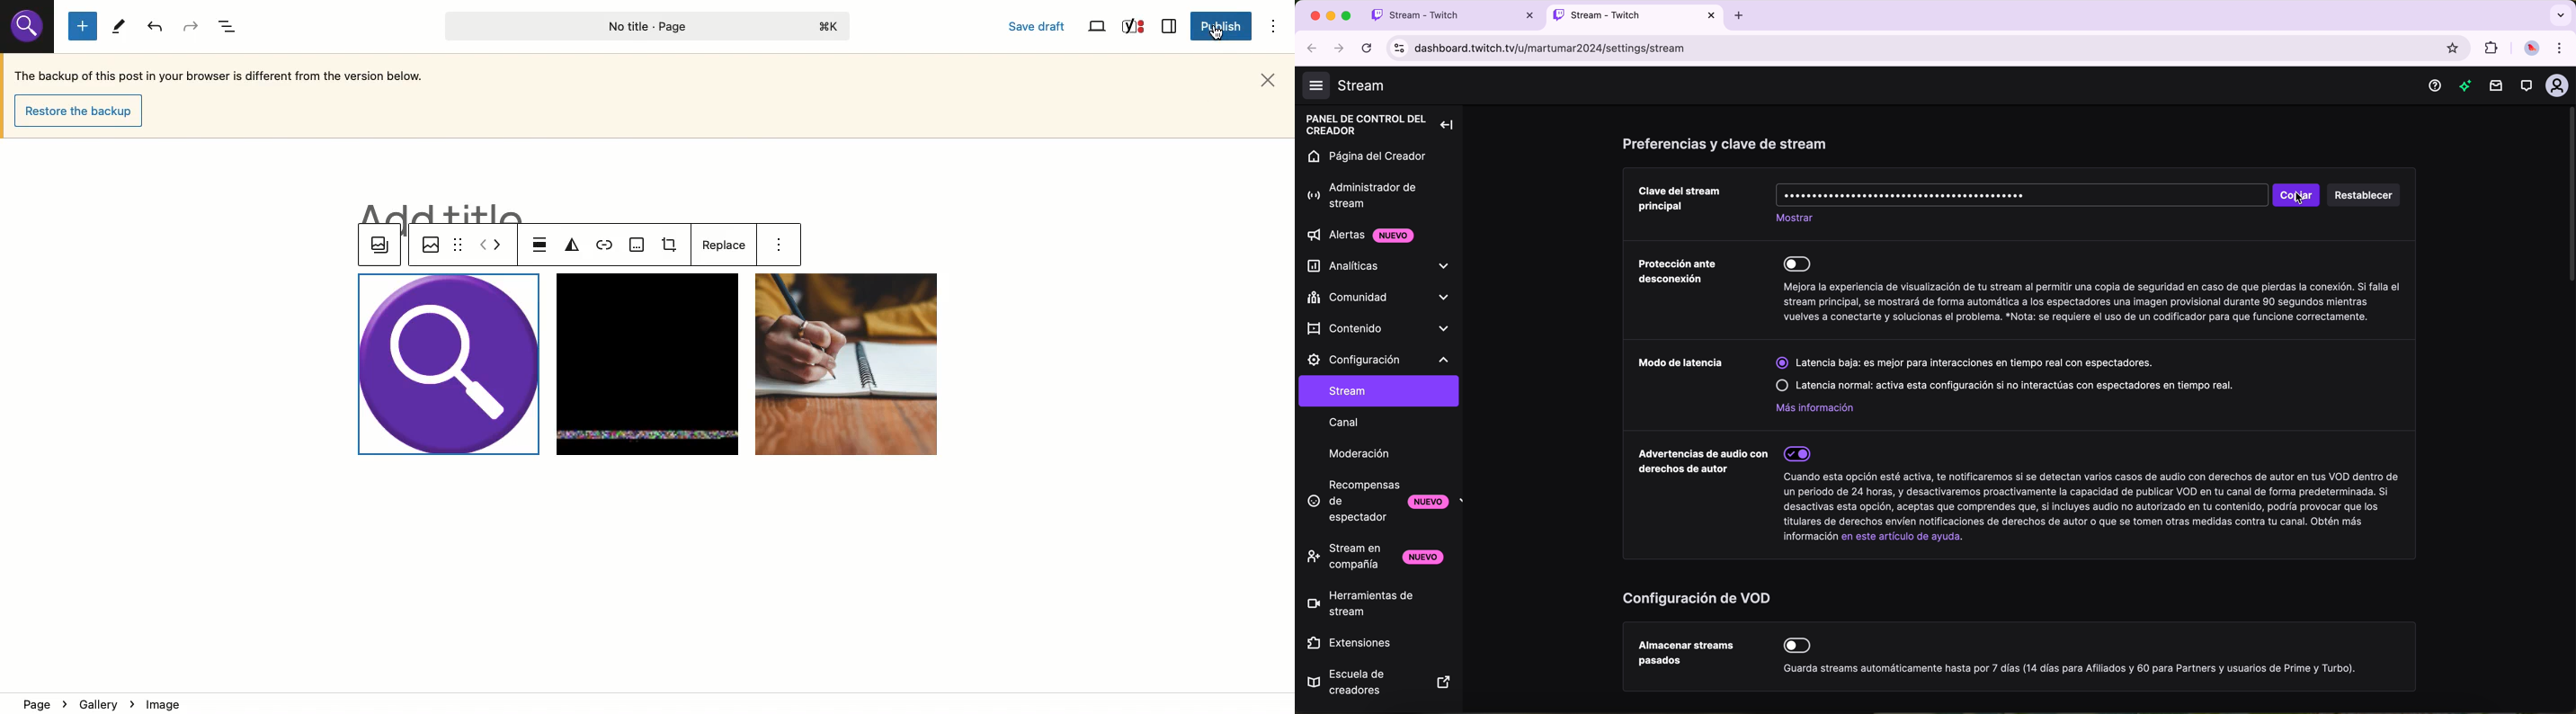  What do you see at coordinates (1350, 17) in the screenshot?
I see `maximize` at bounding box center [1350, 17].